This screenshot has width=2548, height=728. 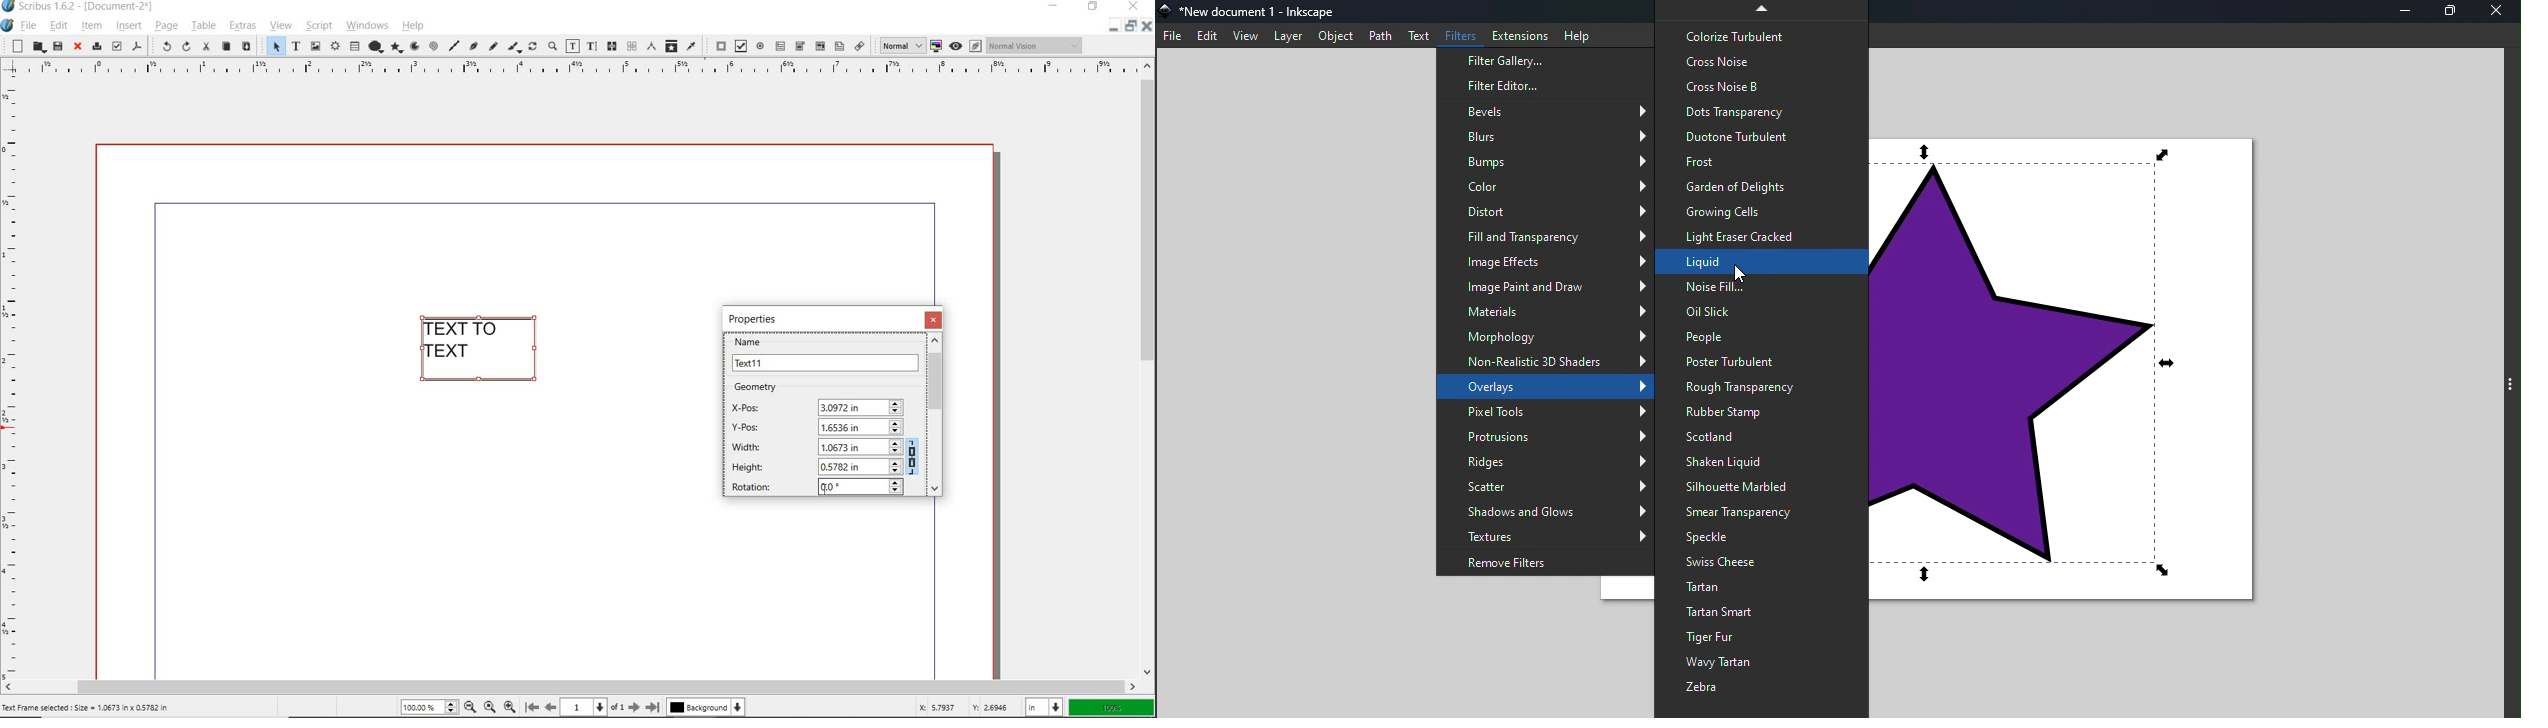 What do you see at coordinates (756, 318) in the screenshot?
I see `PROPERTIES` at bounding box center [756, 318].